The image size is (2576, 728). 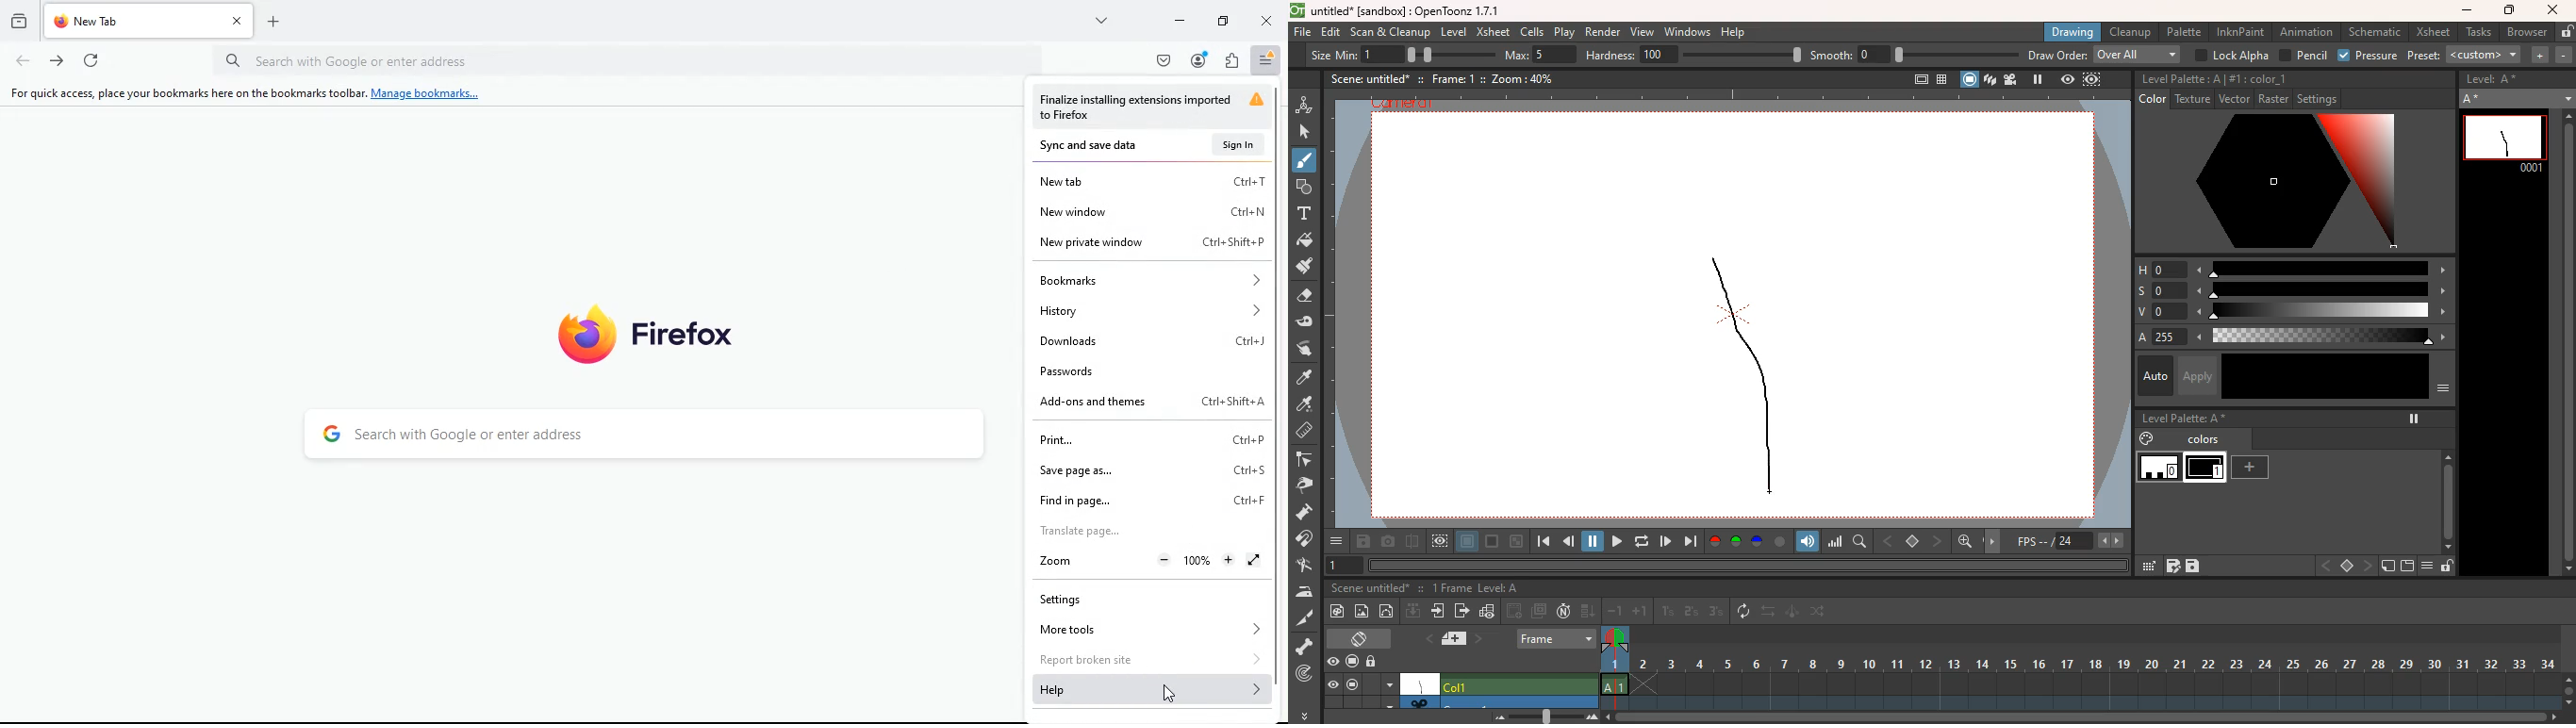 What do you see at coordinates (1714, 541) in the screenshot?
I see `red` at bounding box center [1714, 541].